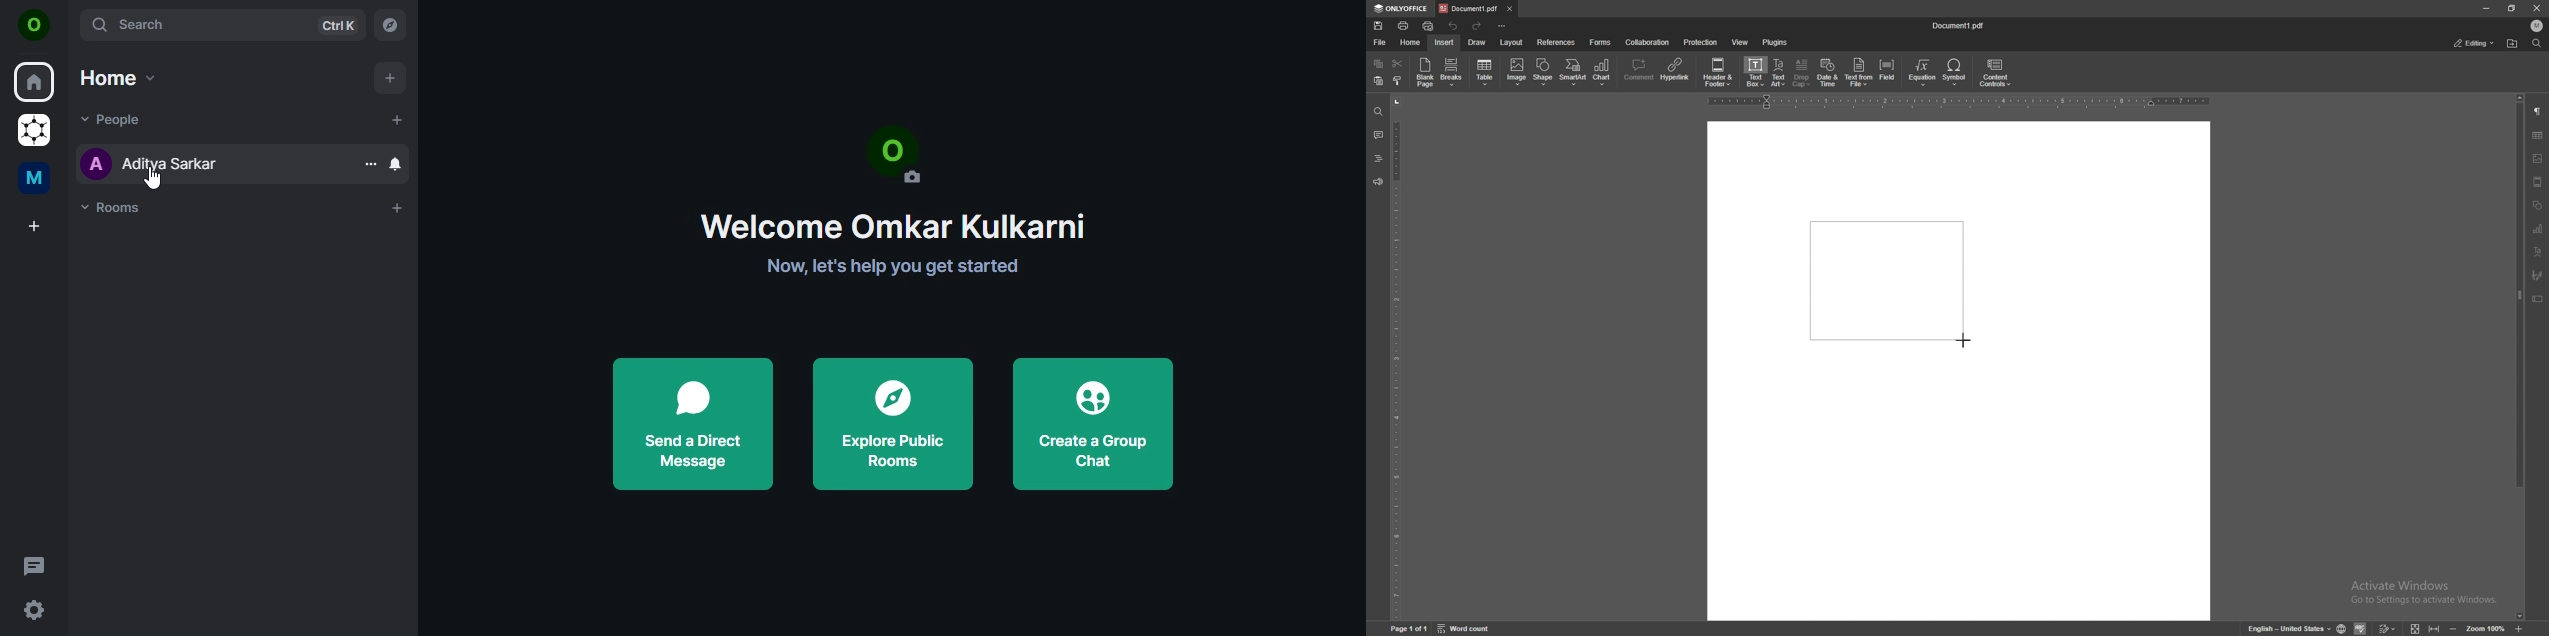  I want to click on room options, so click(367, 164).